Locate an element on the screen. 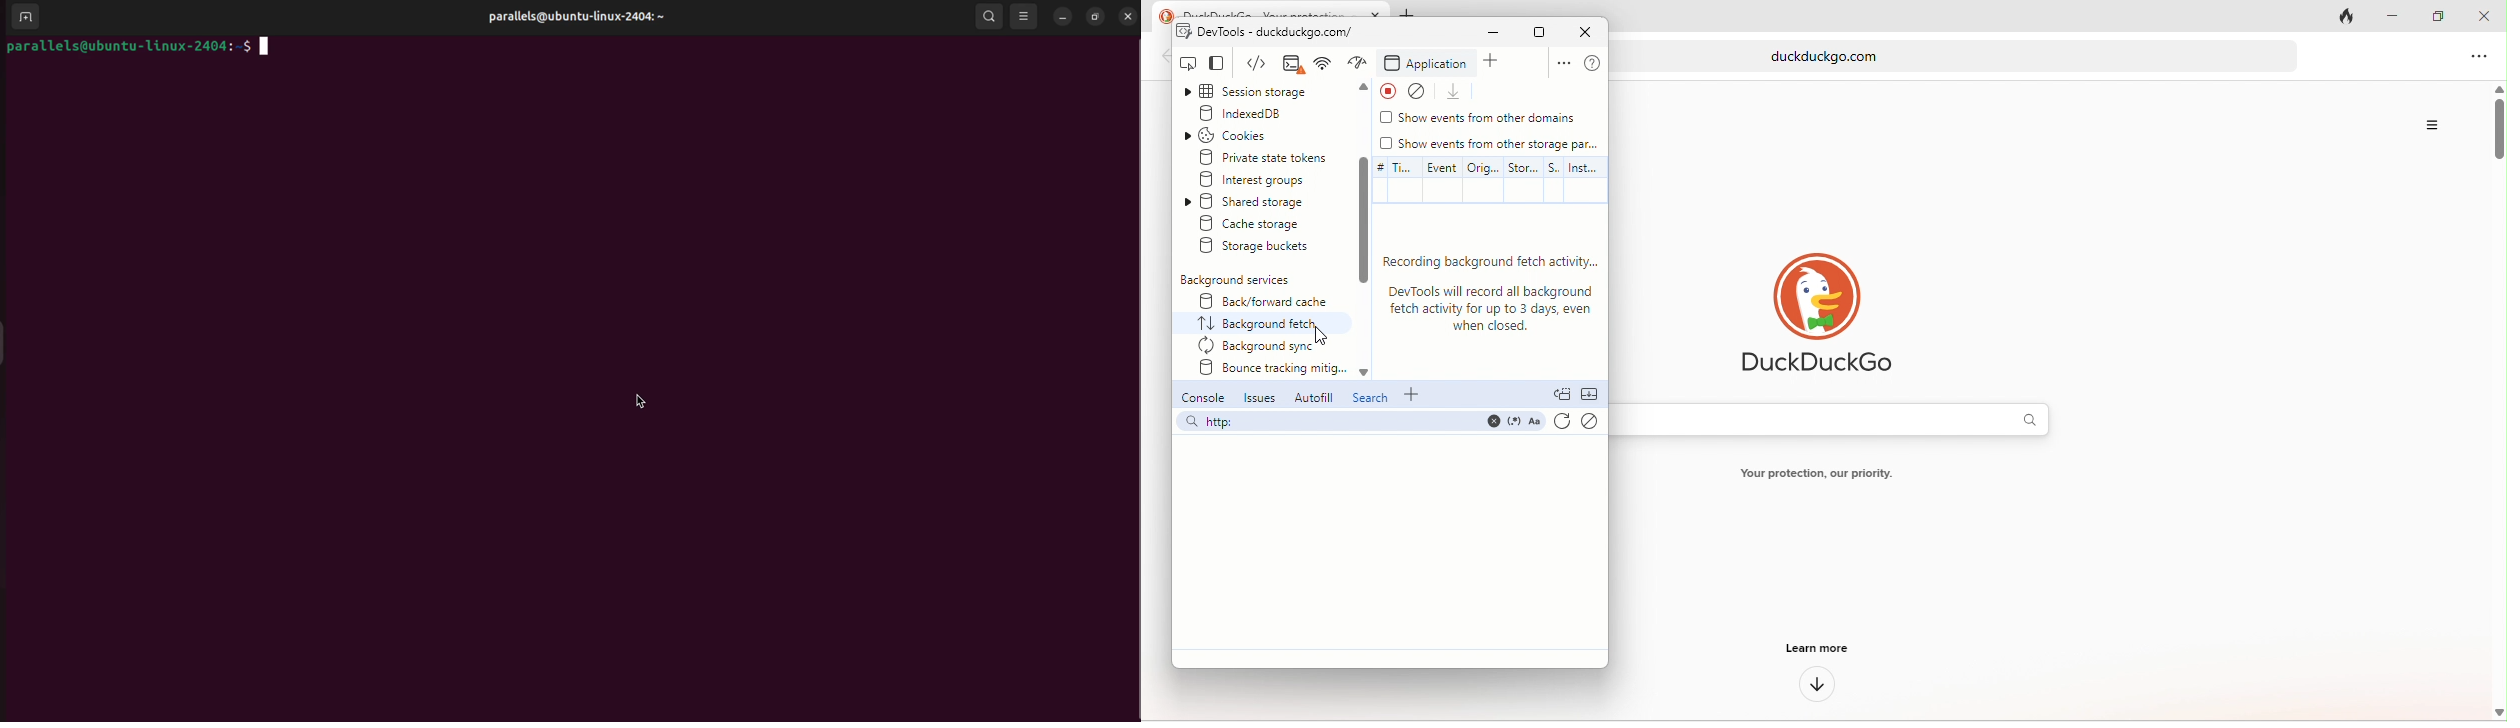 This screenshot has width=2520, height=728. close is located at coordinates (1130, 16).